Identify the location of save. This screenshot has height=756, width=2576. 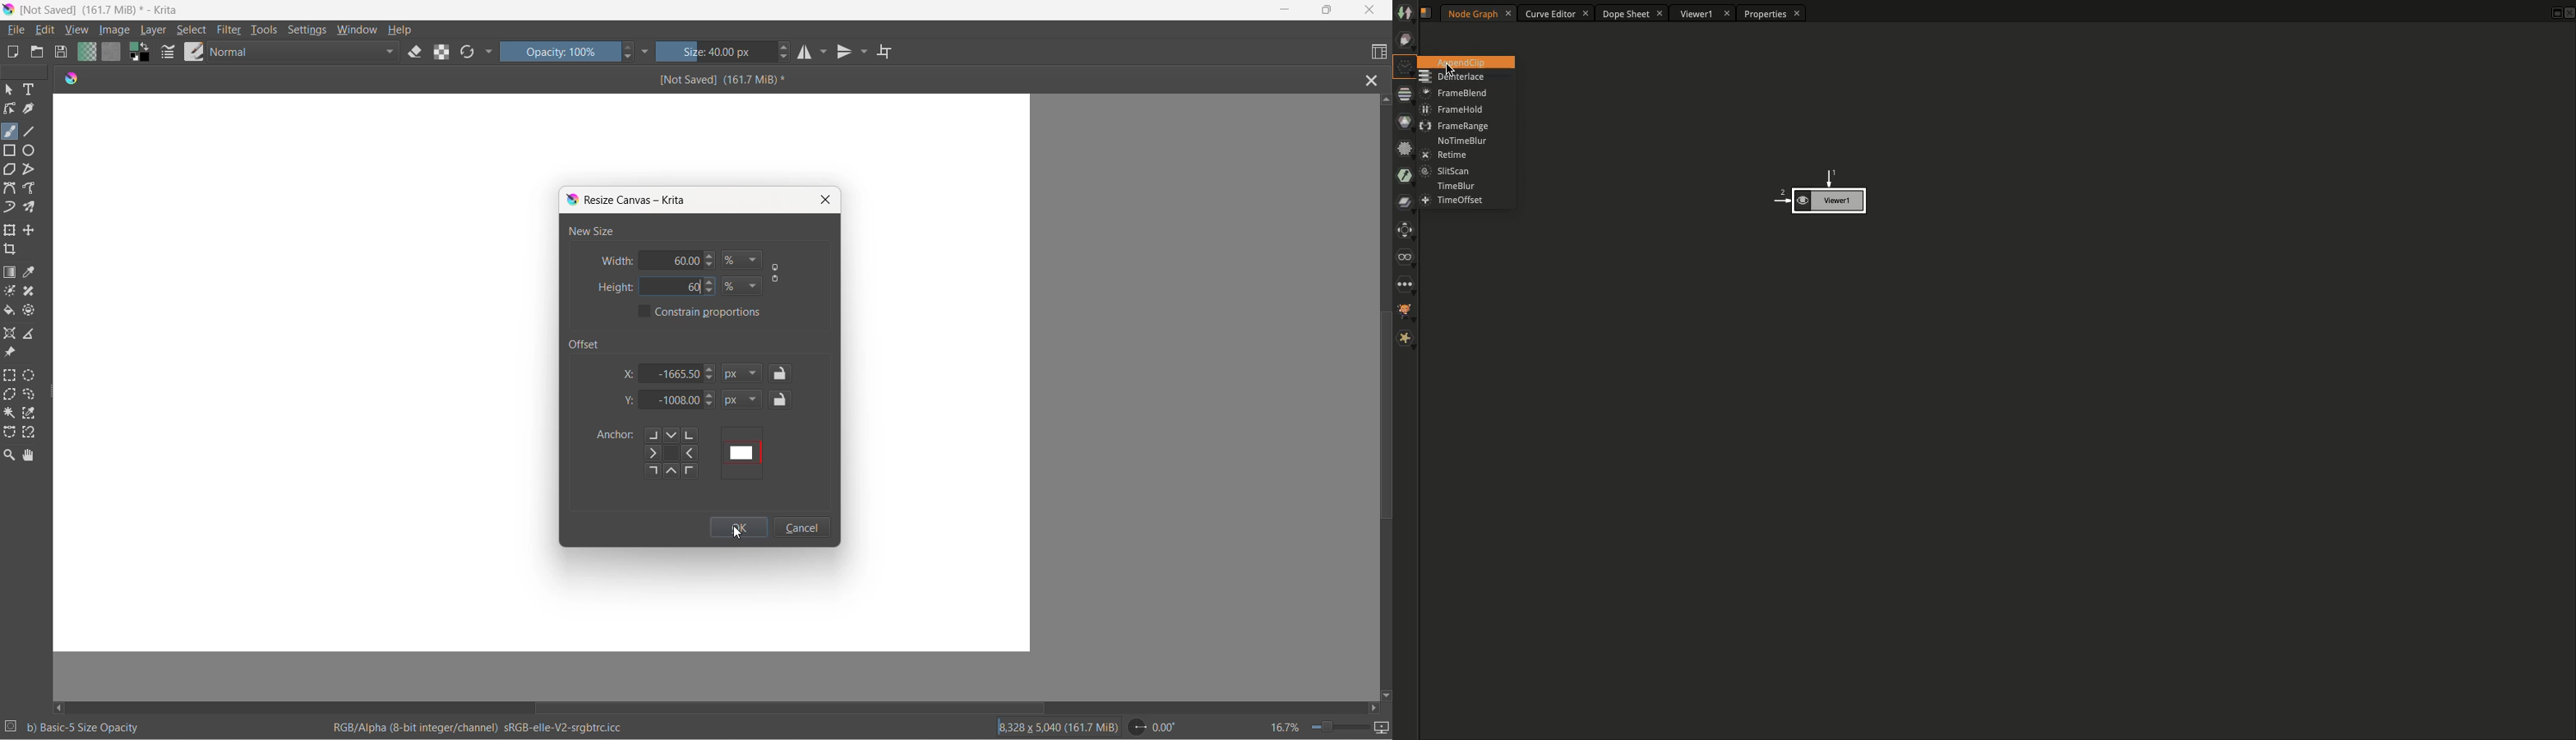
(62, 54).